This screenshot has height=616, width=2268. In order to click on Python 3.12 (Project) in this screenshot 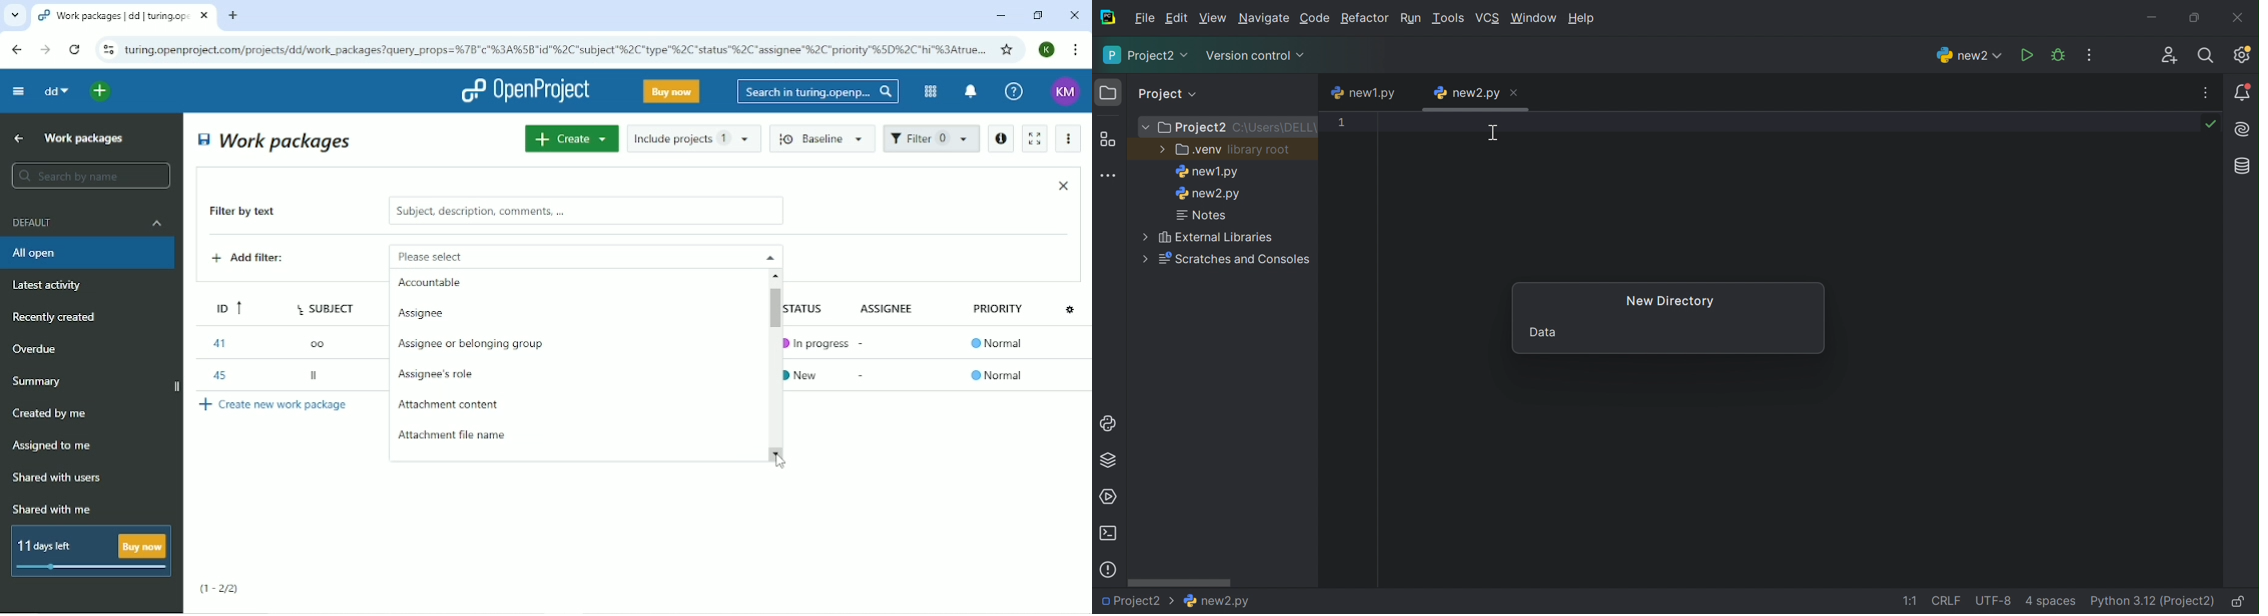, I will do `click(2154, 601)`.